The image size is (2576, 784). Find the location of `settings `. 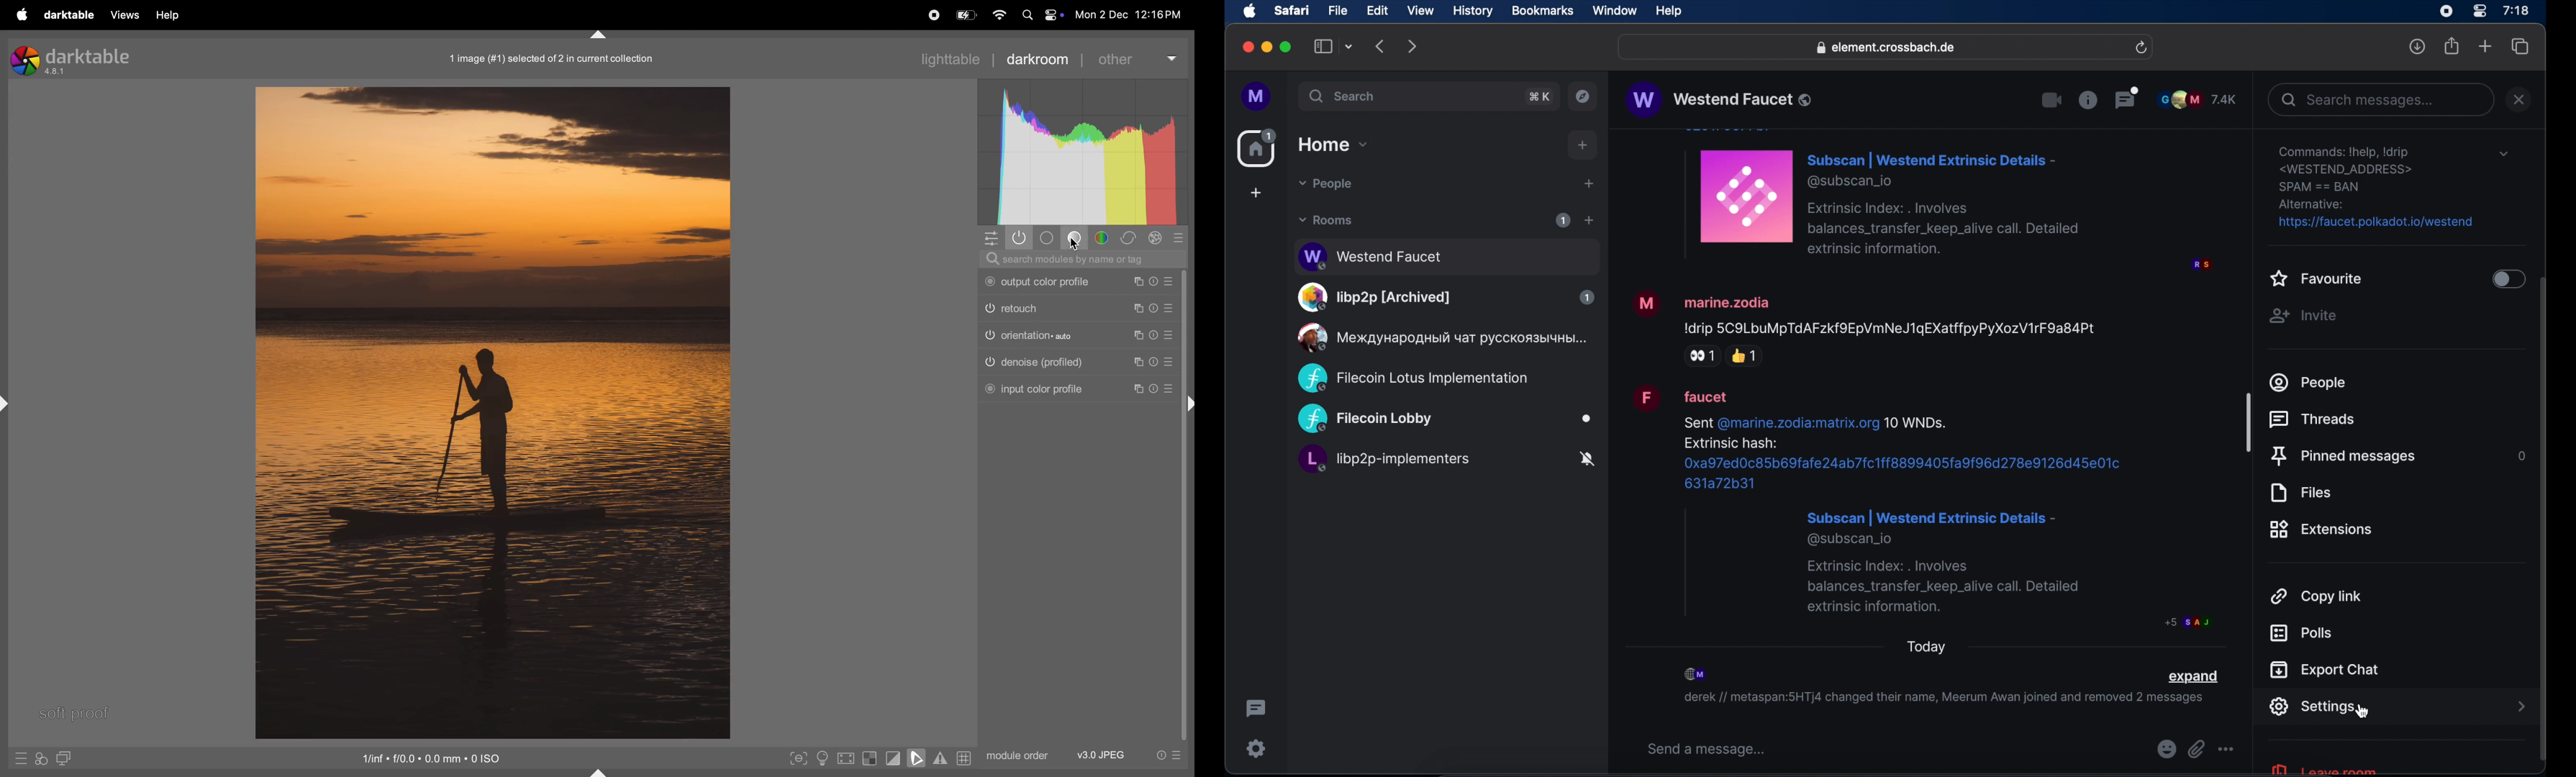

settings  is located at coordinates (2377, 188).